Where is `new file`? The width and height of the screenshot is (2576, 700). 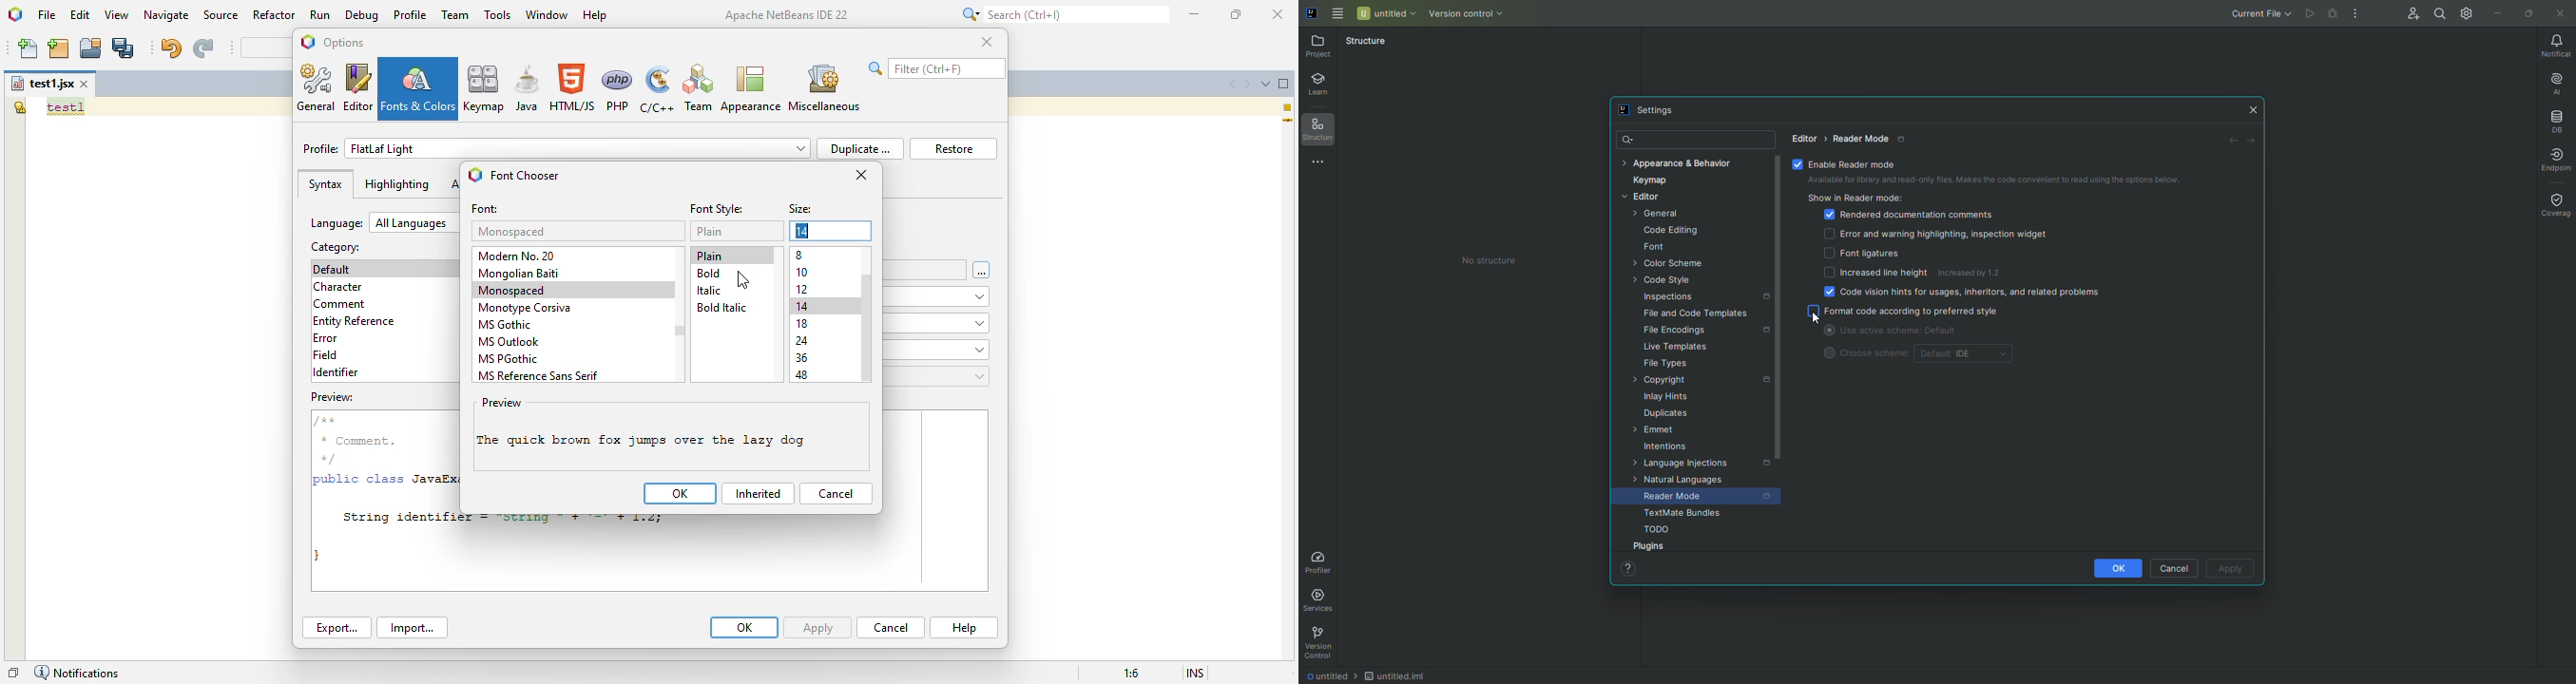
new file is located at coordinates (29, 48).